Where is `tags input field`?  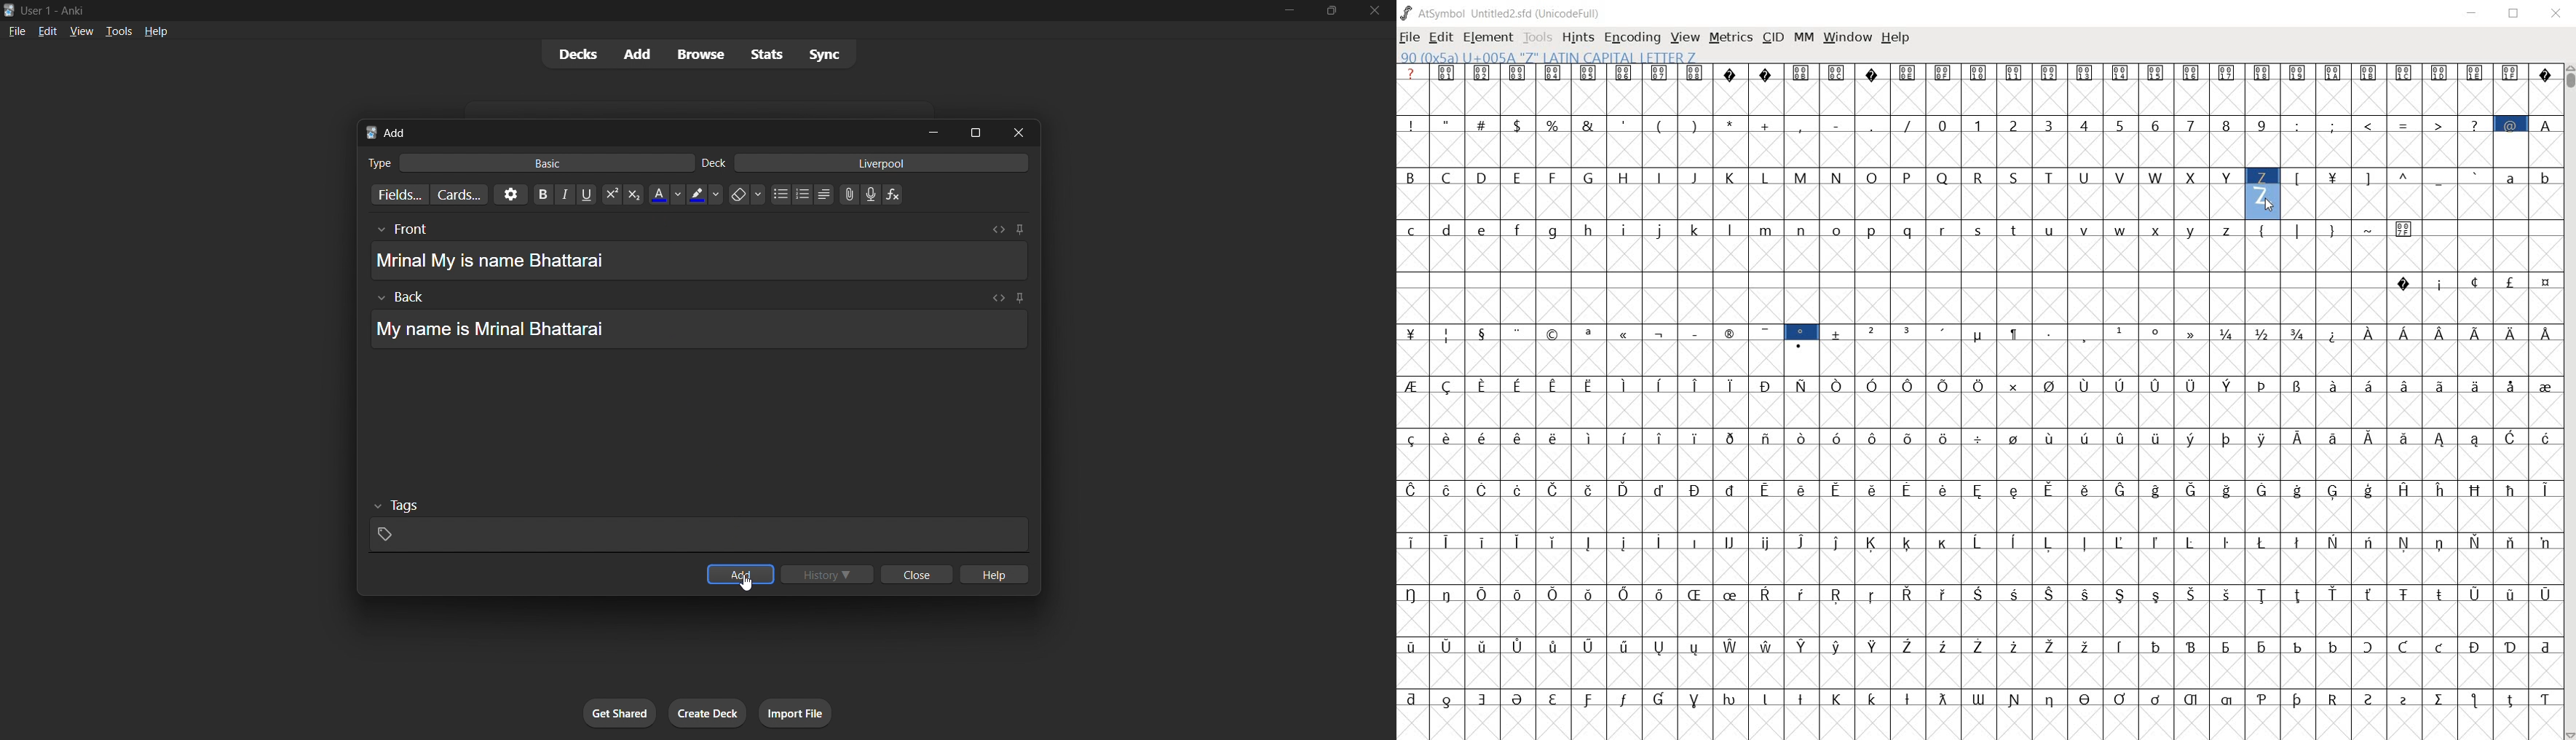 tags input field is located at coordinates (701, 525).